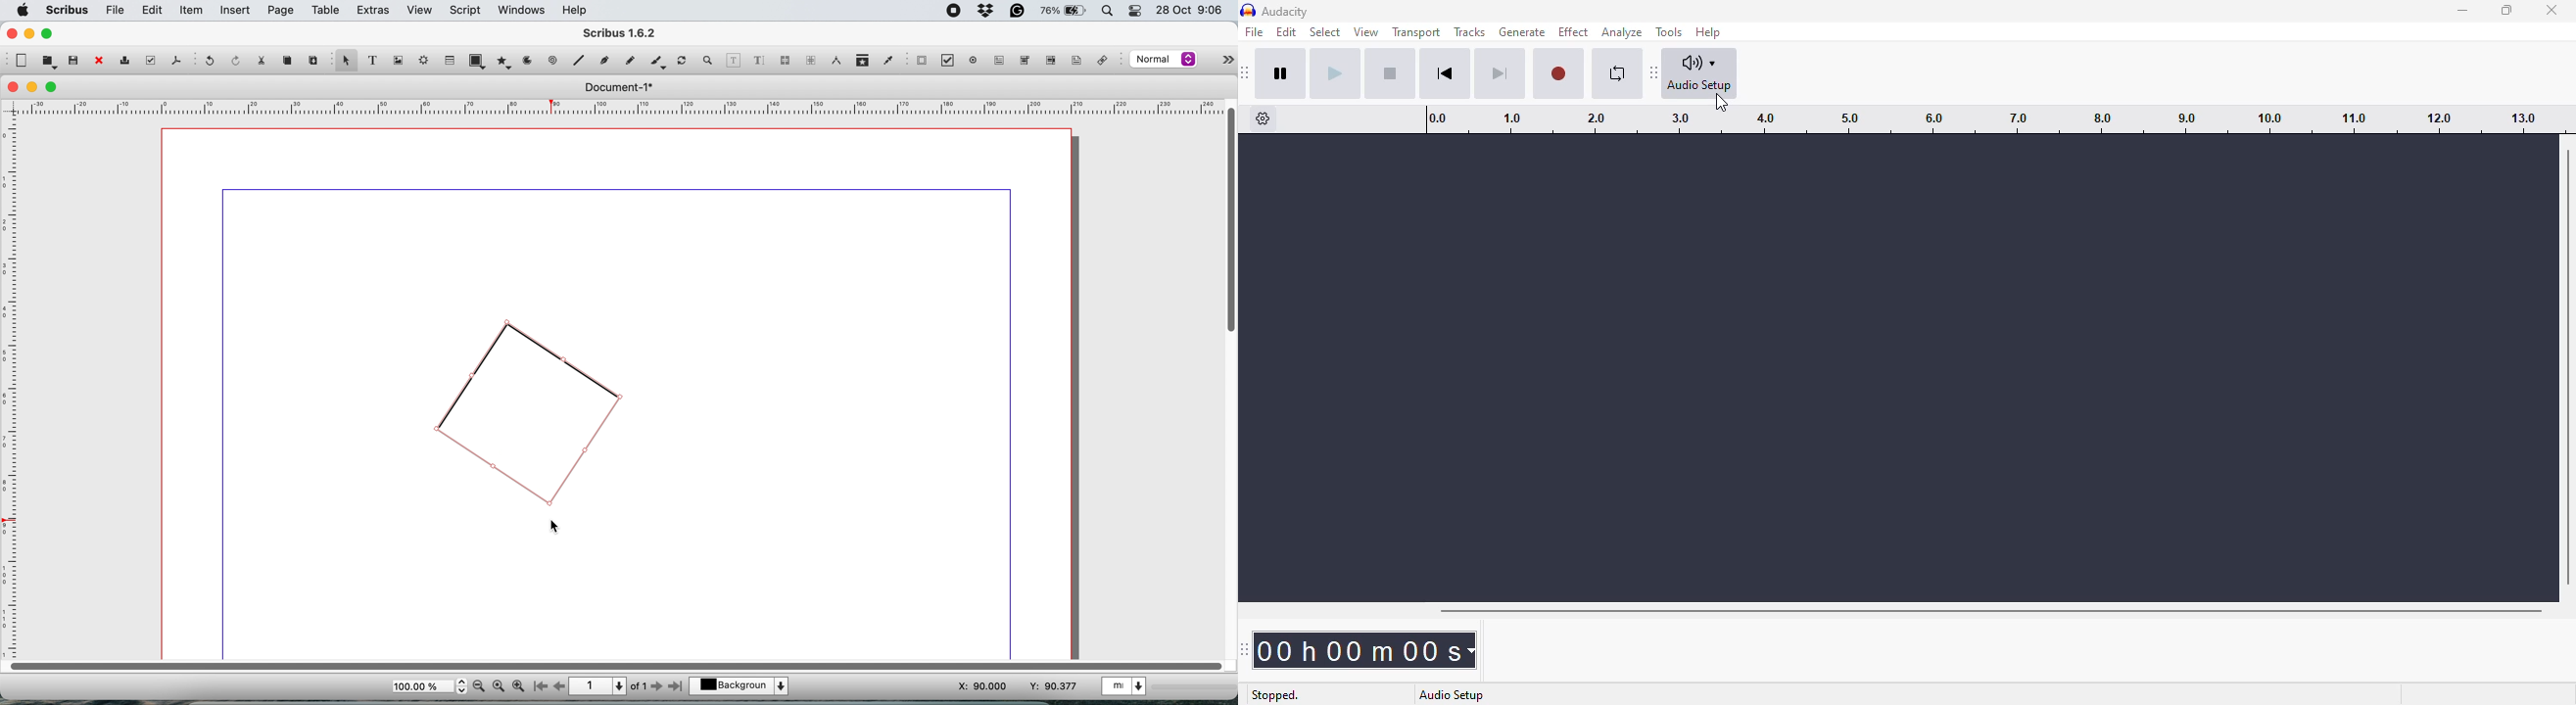  Describe the element at coordinates (659, 687) in the screenshot. I see `next page` at that location.